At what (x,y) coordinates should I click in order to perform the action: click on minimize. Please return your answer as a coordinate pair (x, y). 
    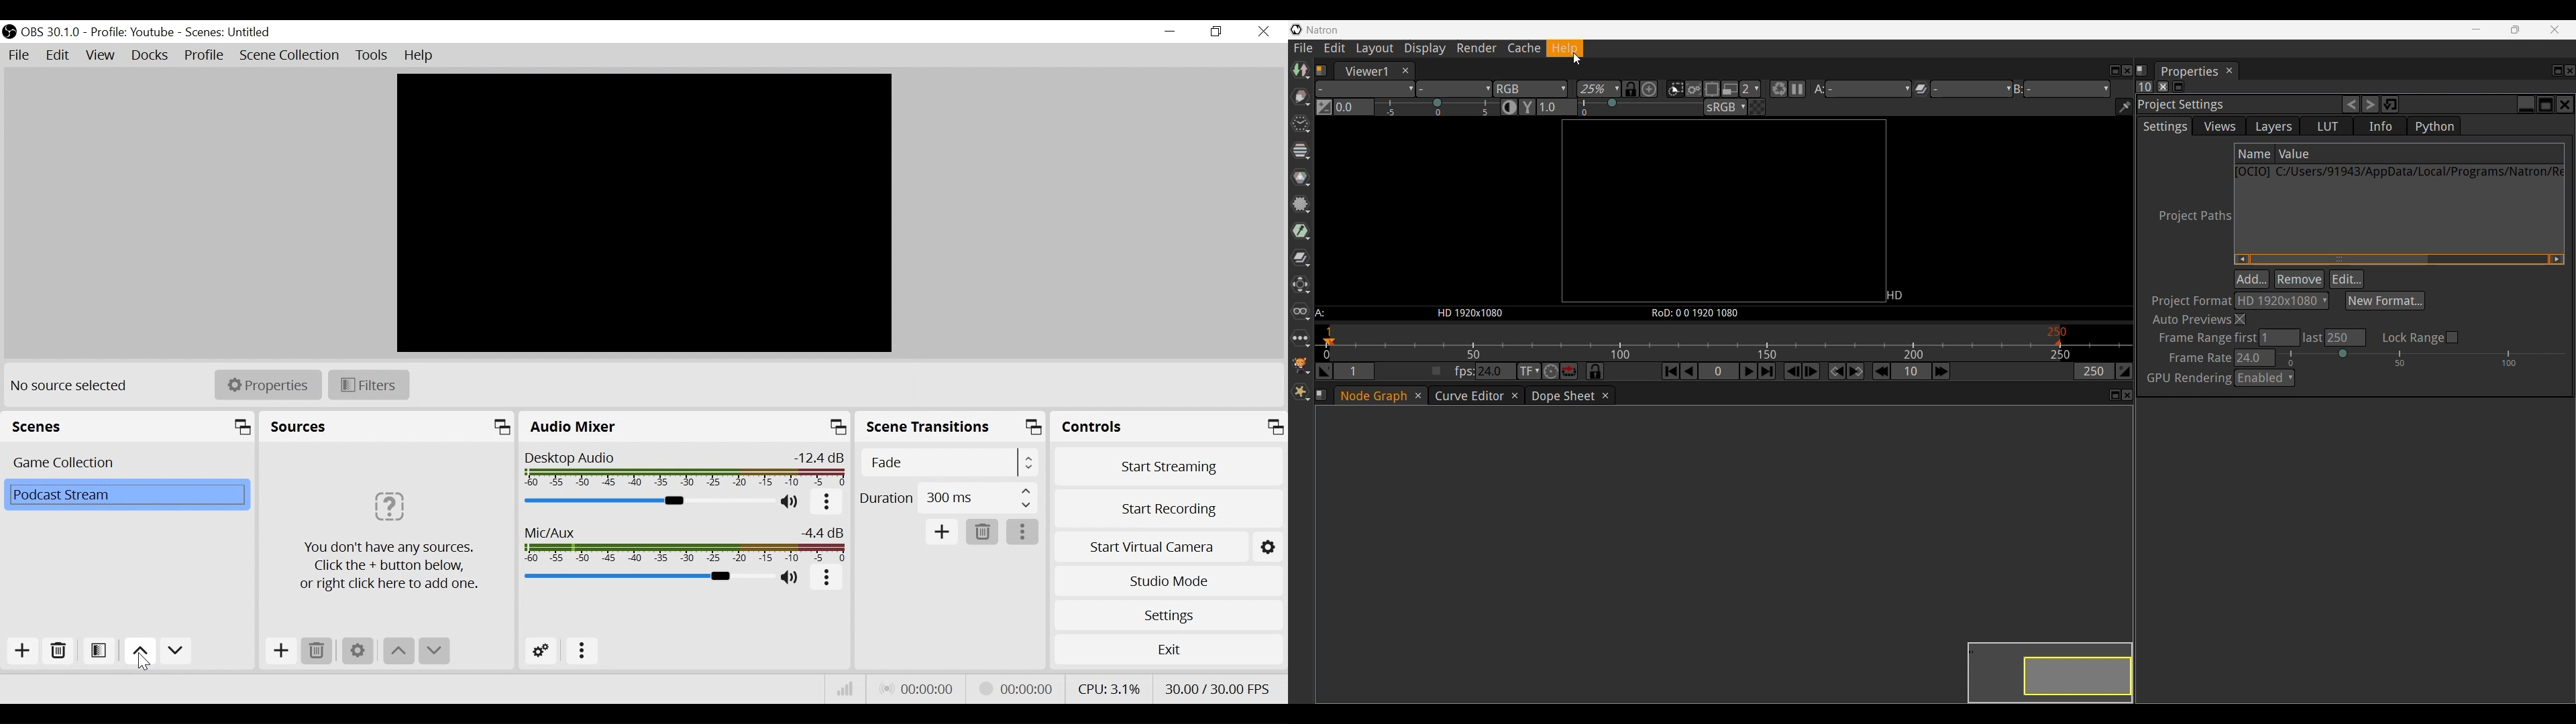
    Looking at the image, I should click on (1169, 32).